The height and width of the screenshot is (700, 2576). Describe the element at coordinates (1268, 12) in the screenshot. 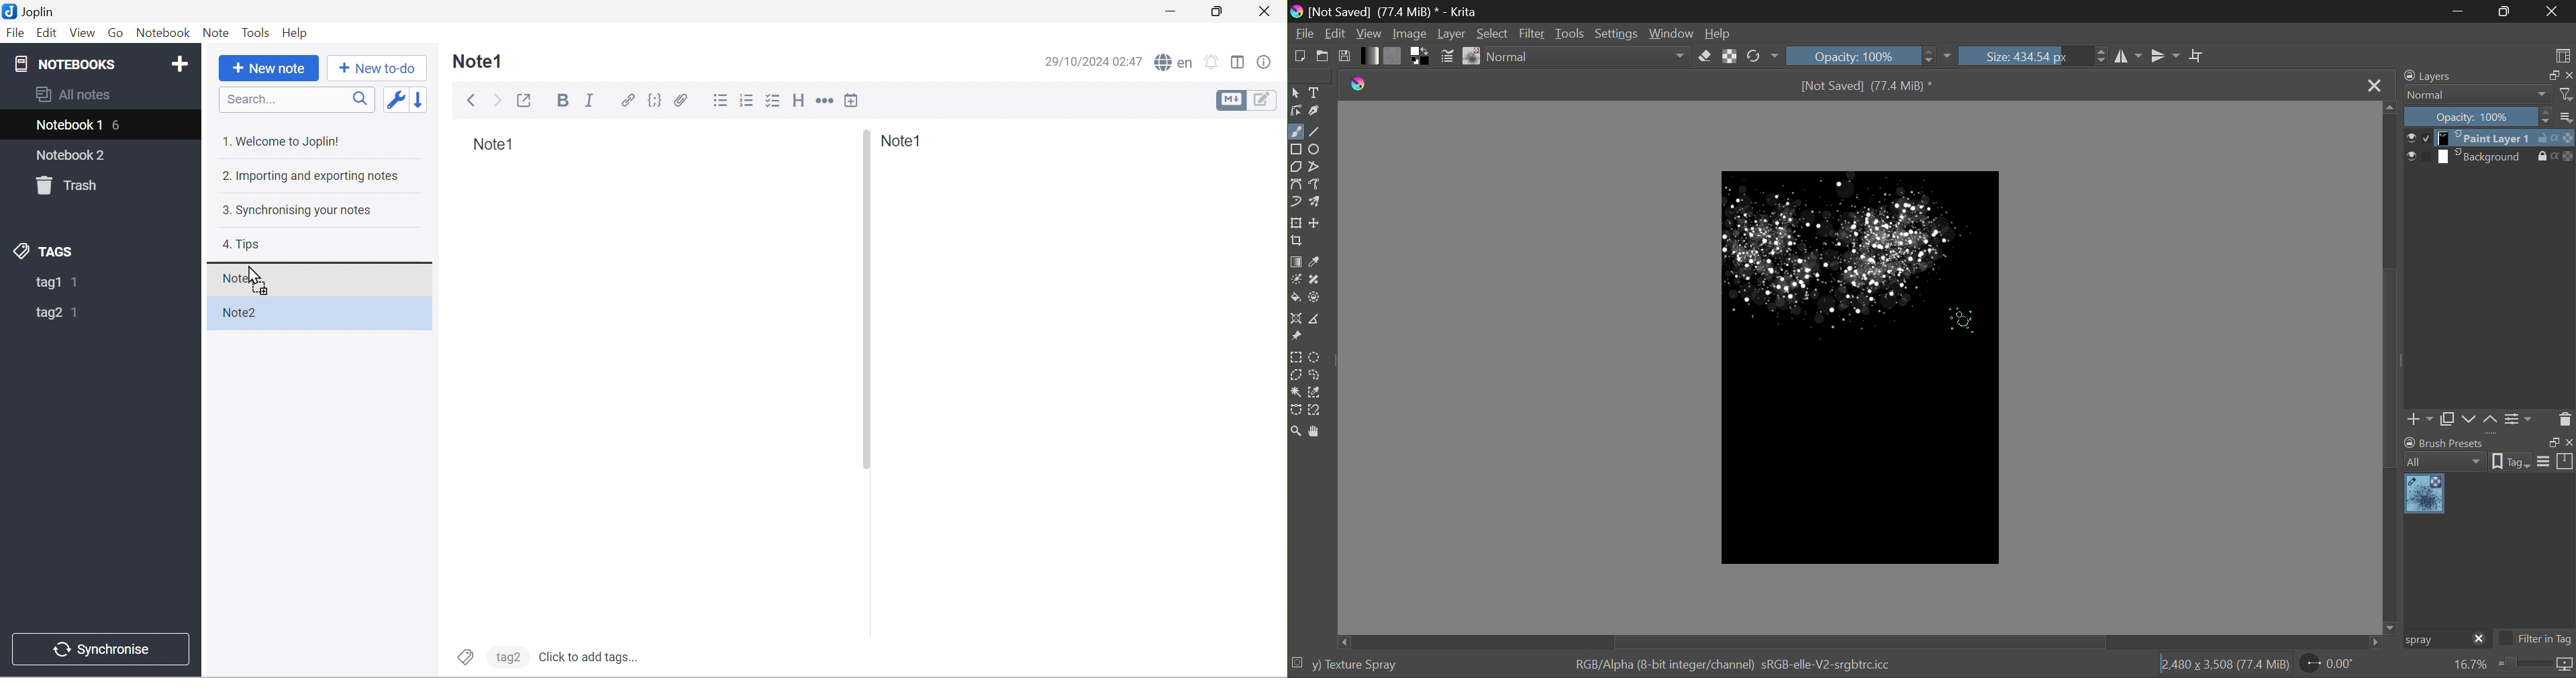

I see `Close` at that location.